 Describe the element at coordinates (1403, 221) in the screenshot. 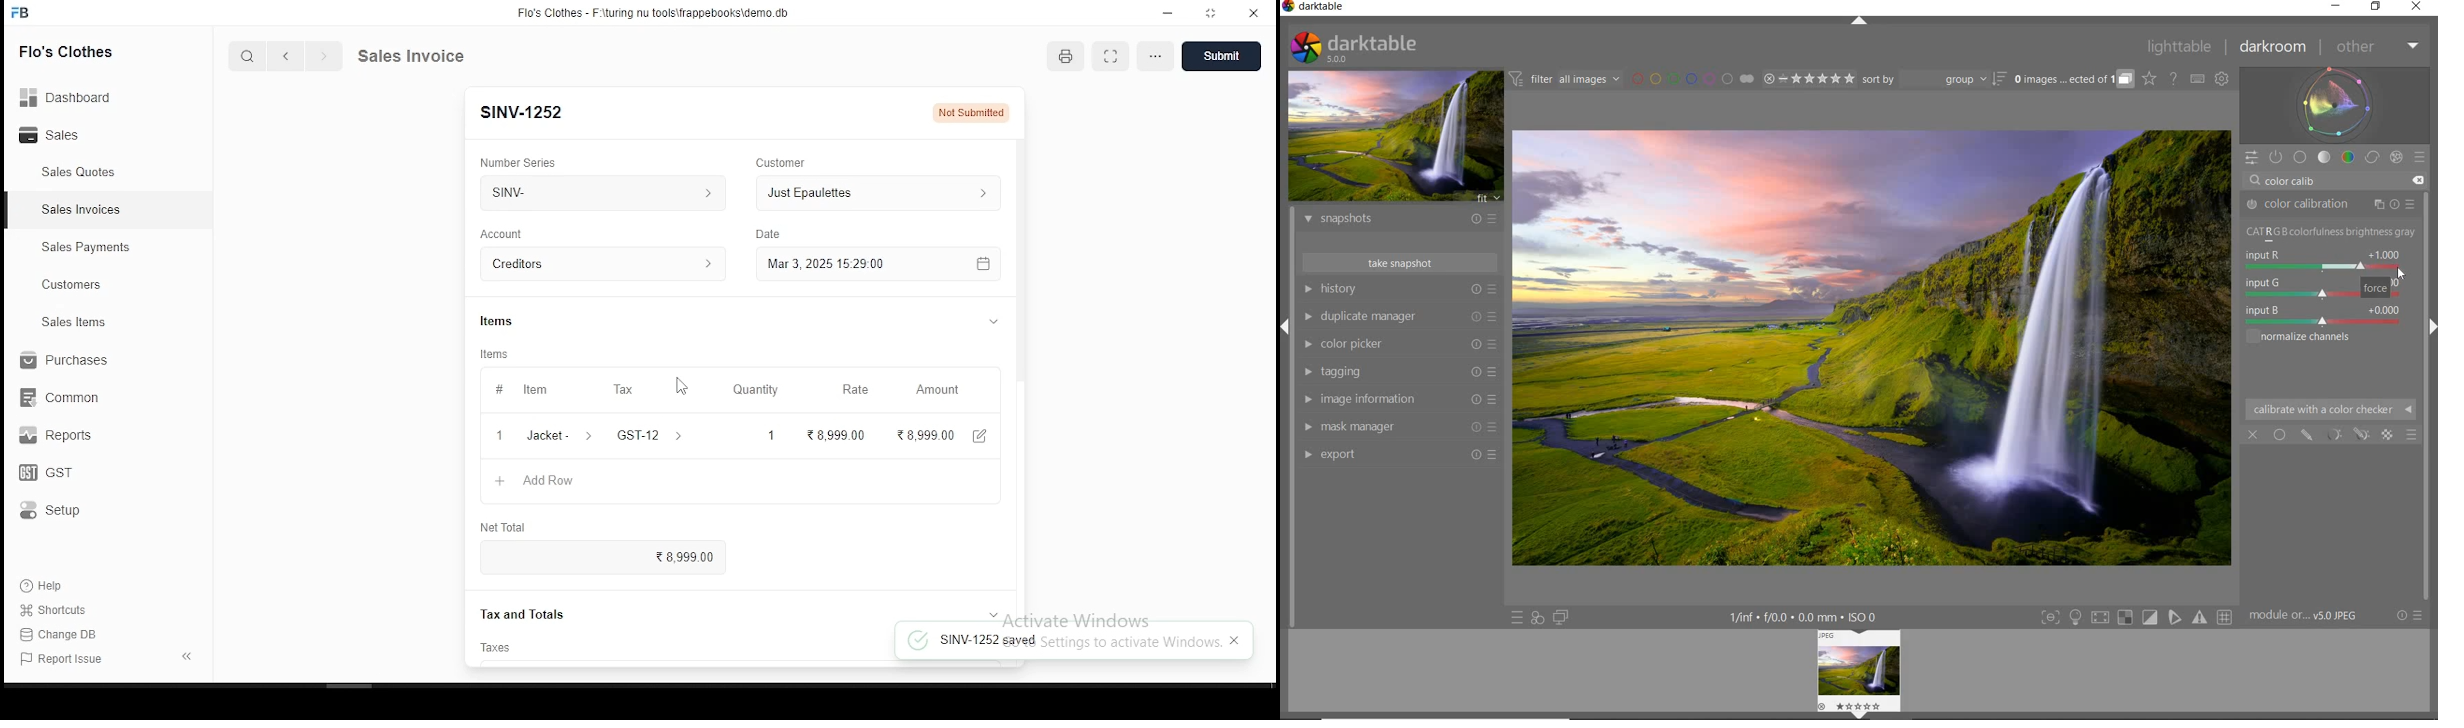

I see `snapshots` at that location.